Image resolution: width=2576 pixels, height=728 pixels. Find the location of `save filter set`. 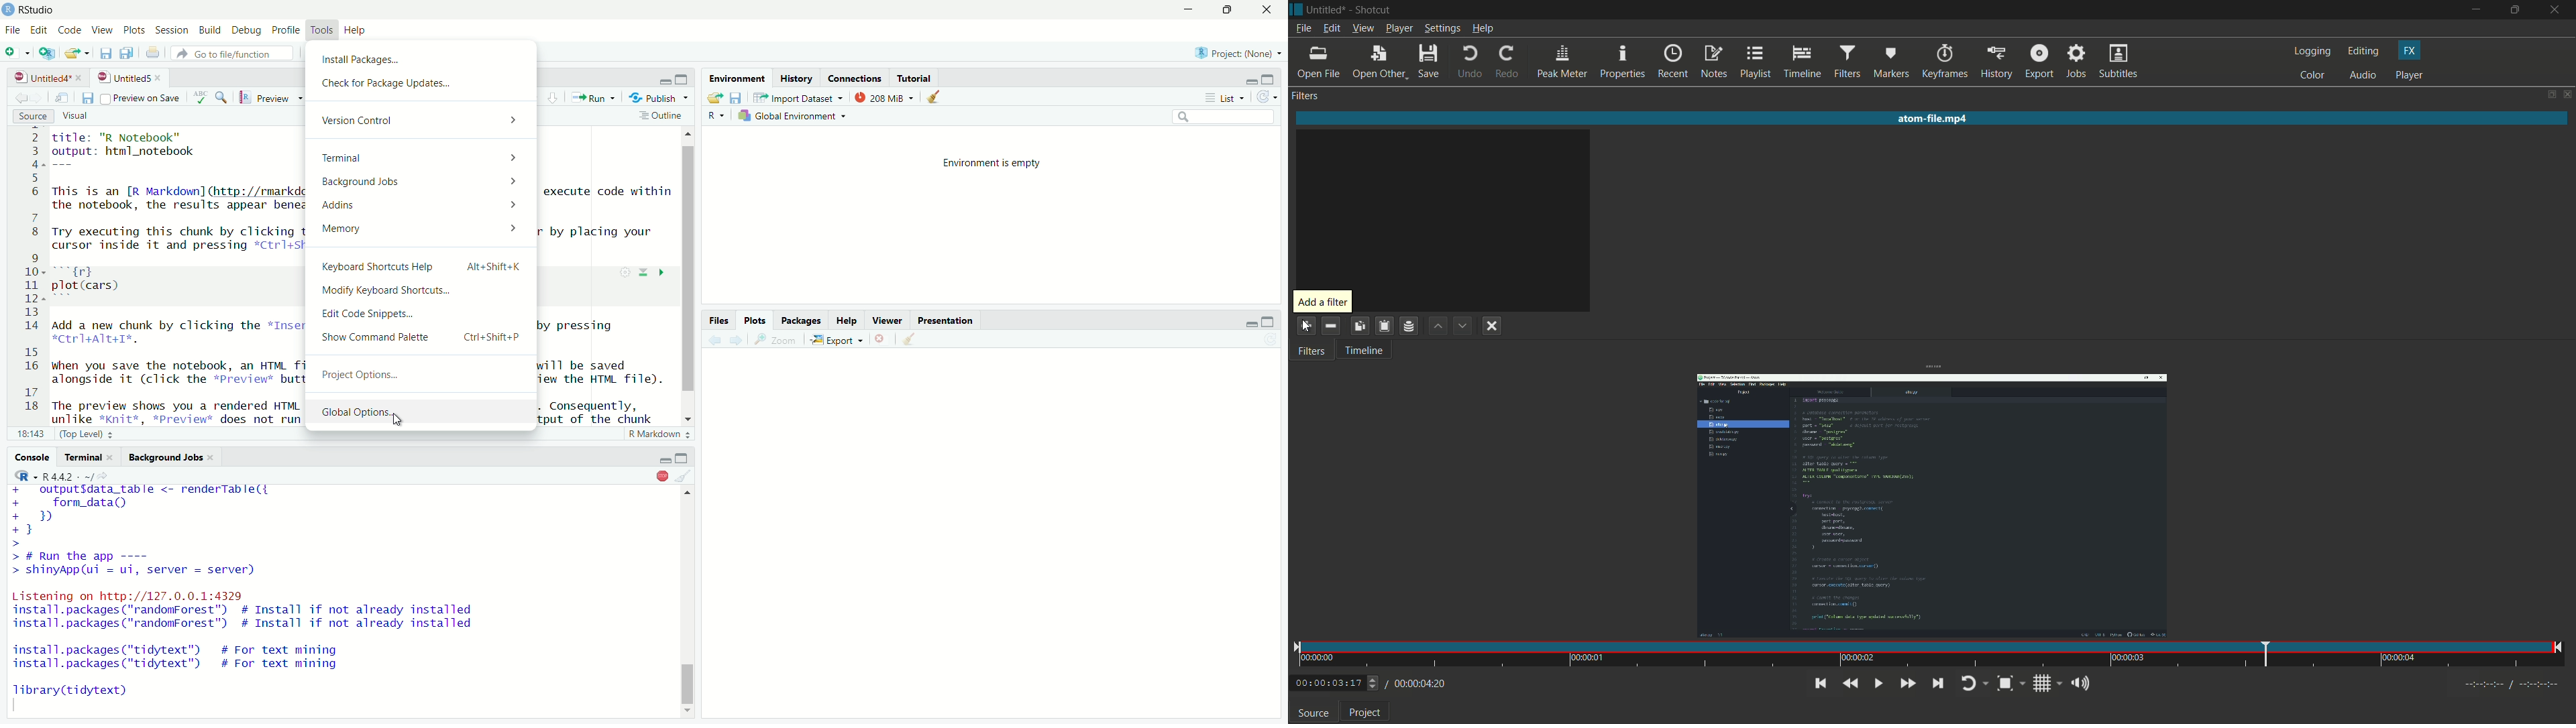

save filter set is located at coordinates (1408, 327).